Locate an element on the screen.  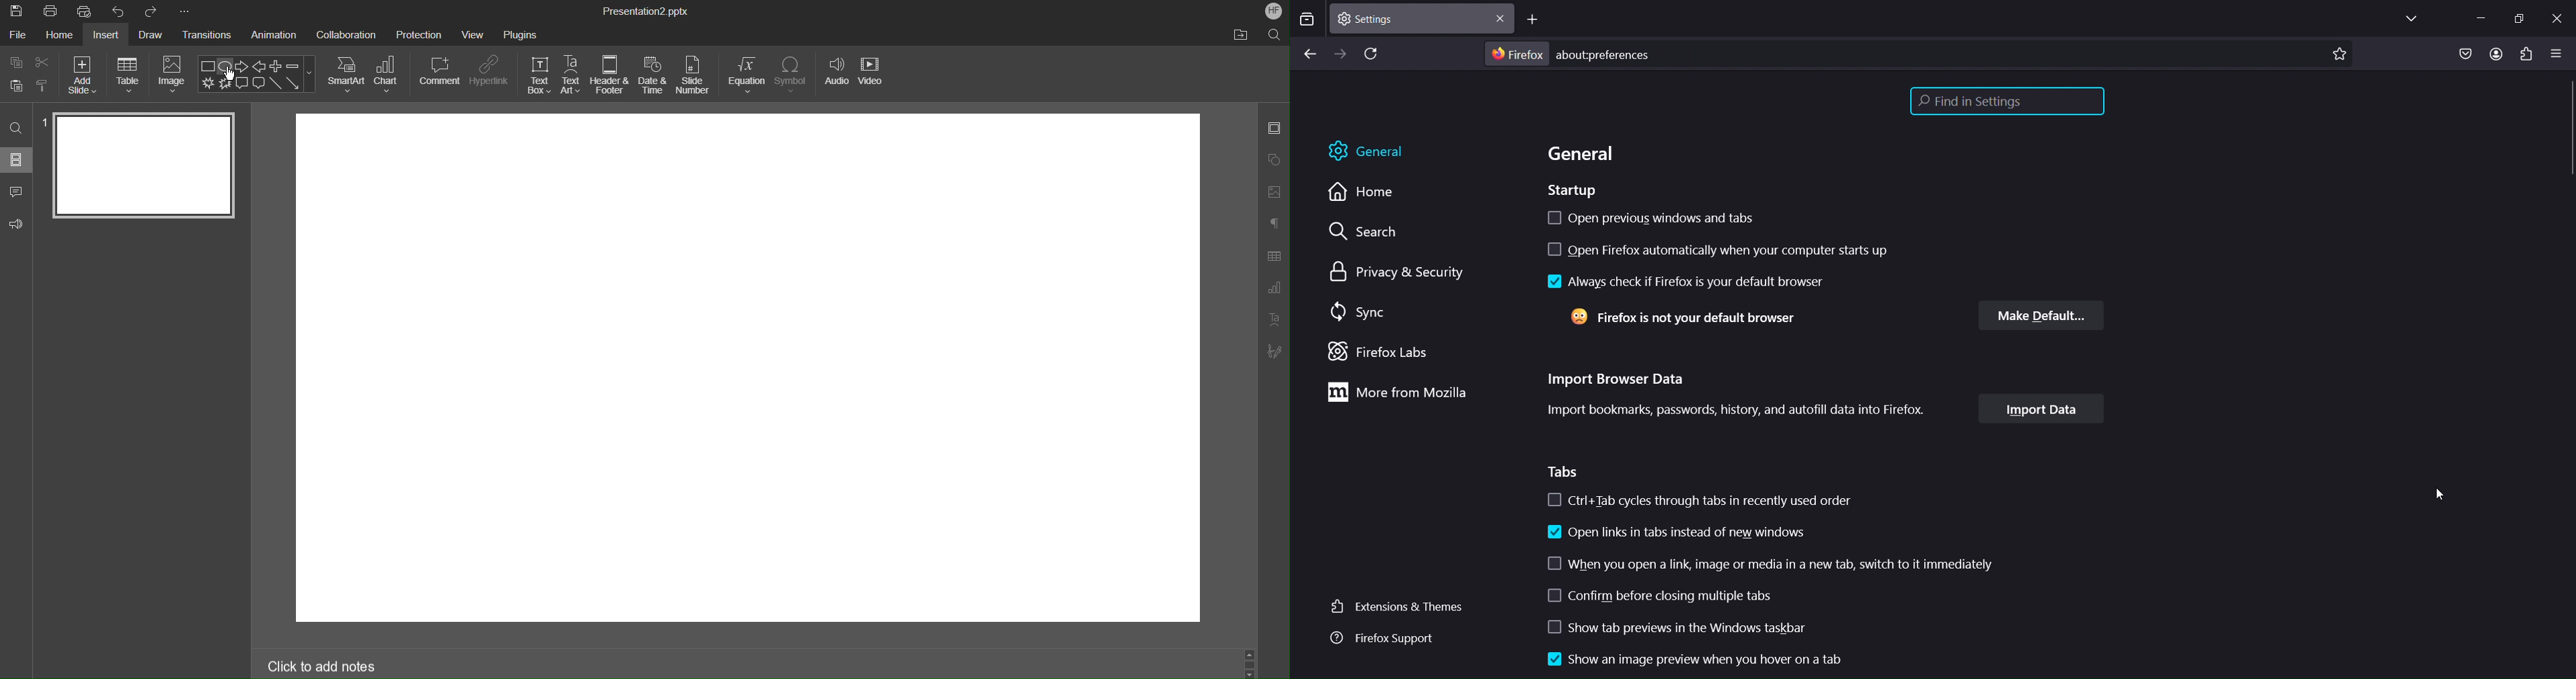
Sildes is located at coordinates (17, 159).